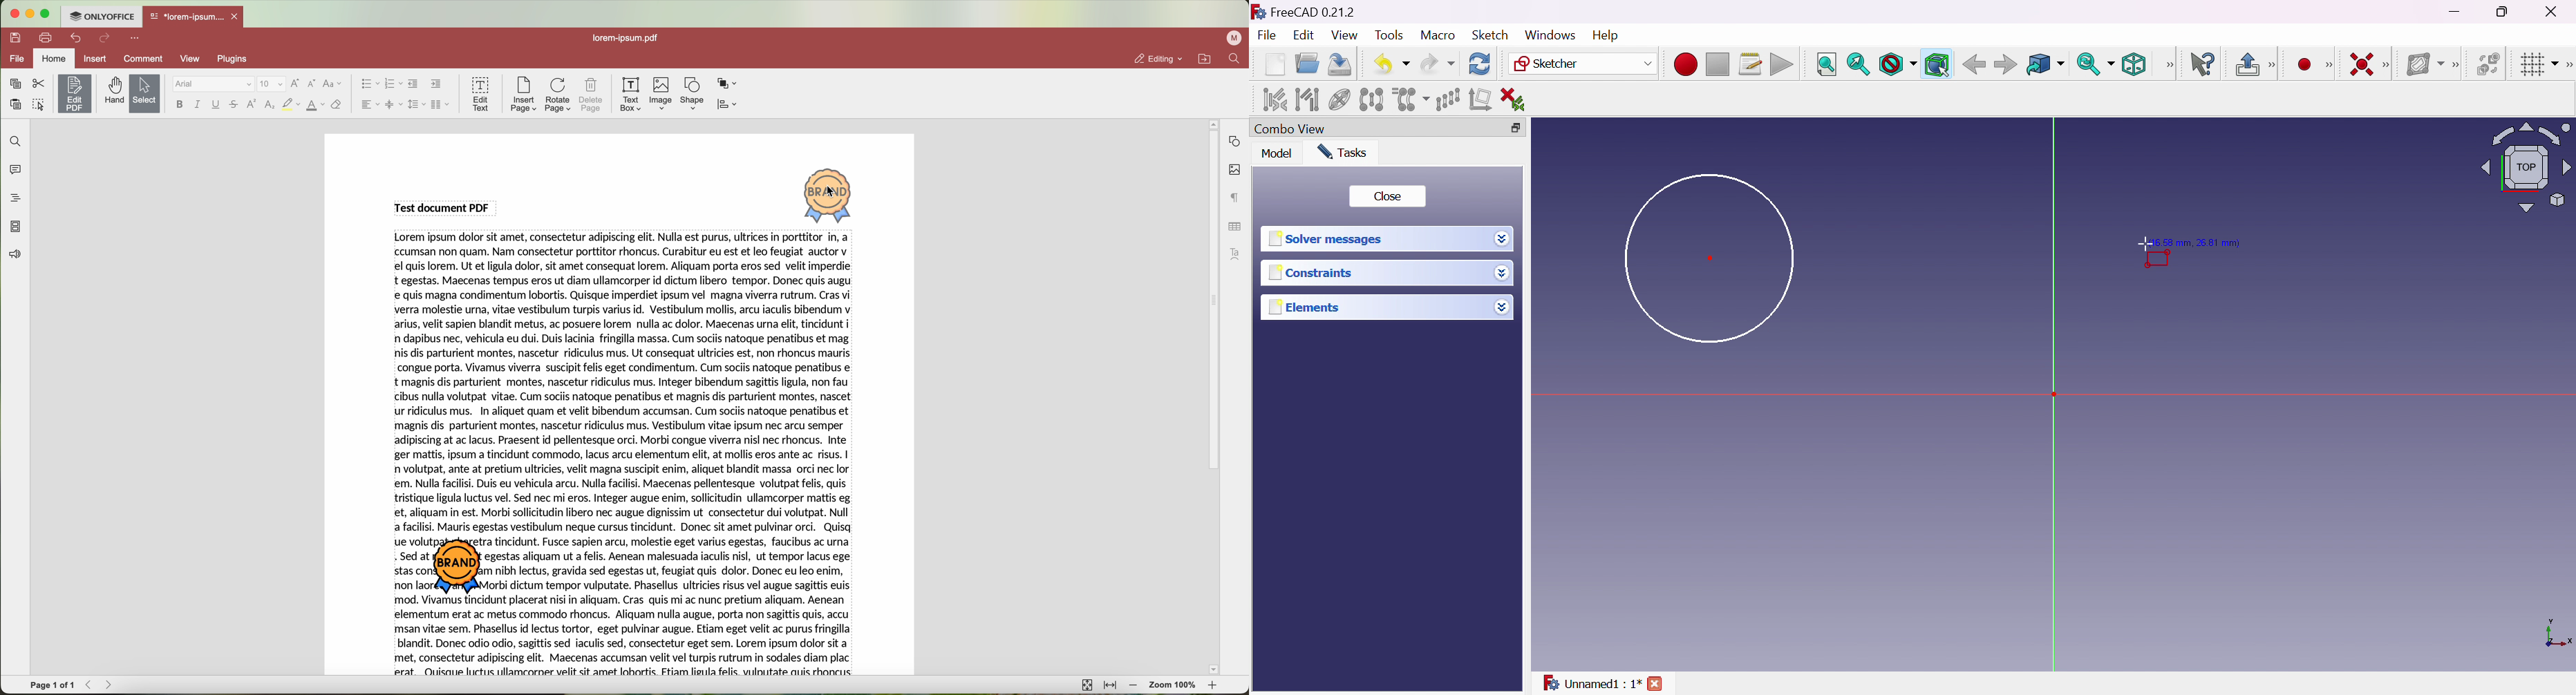 The width and height of the screenshot is (2576, 700). I want to click on Macro, so click(1438, 35).